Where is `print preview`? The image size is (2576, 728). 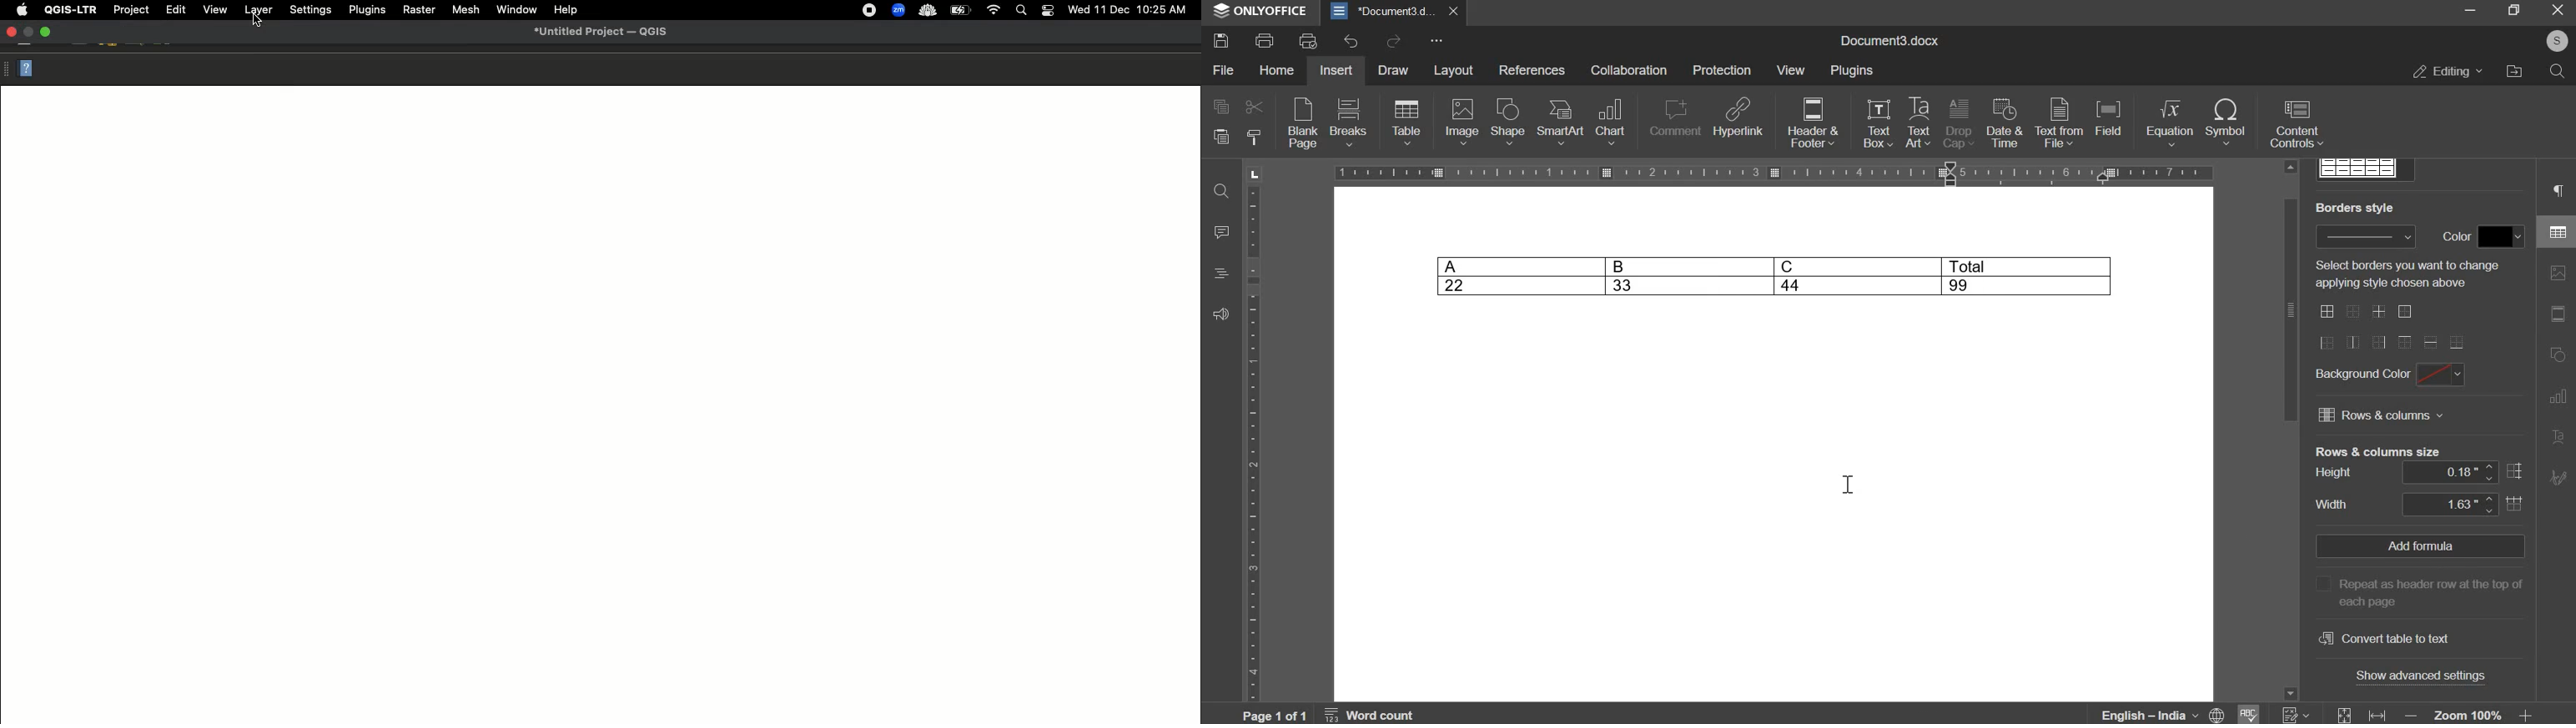
print preview is located at coordinates (1310, 40).